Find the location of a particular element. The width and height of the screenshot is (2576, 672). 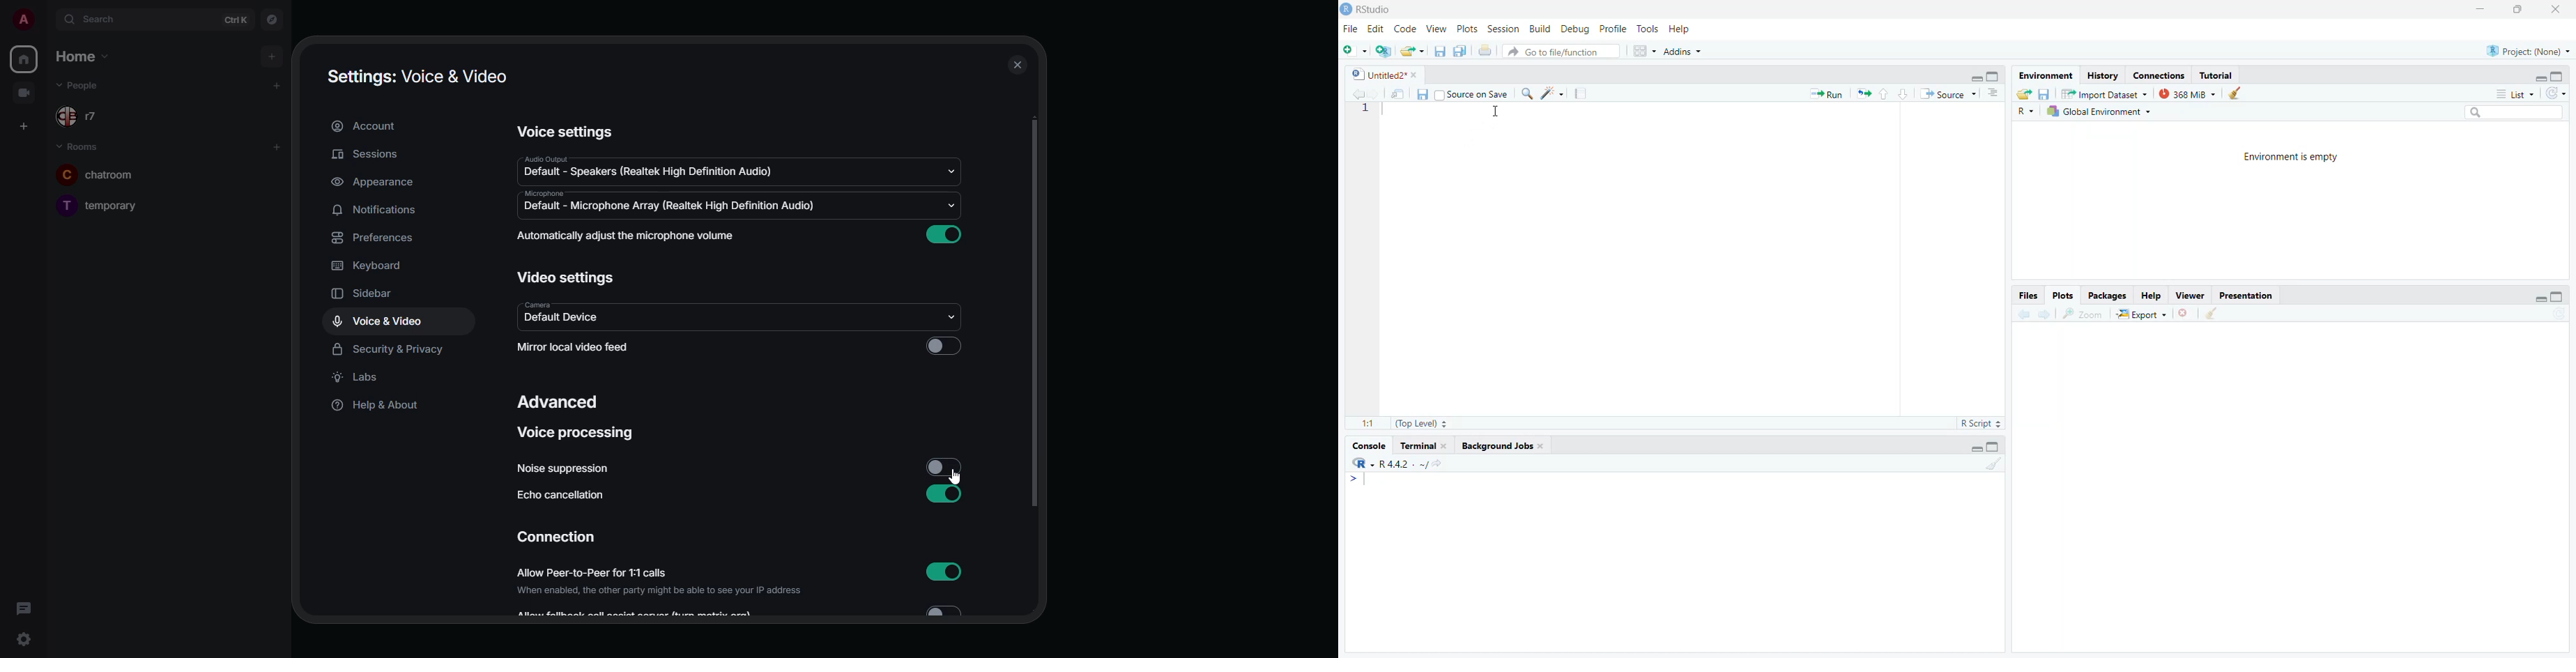

Terminal is located at coordinates (1423, 445).